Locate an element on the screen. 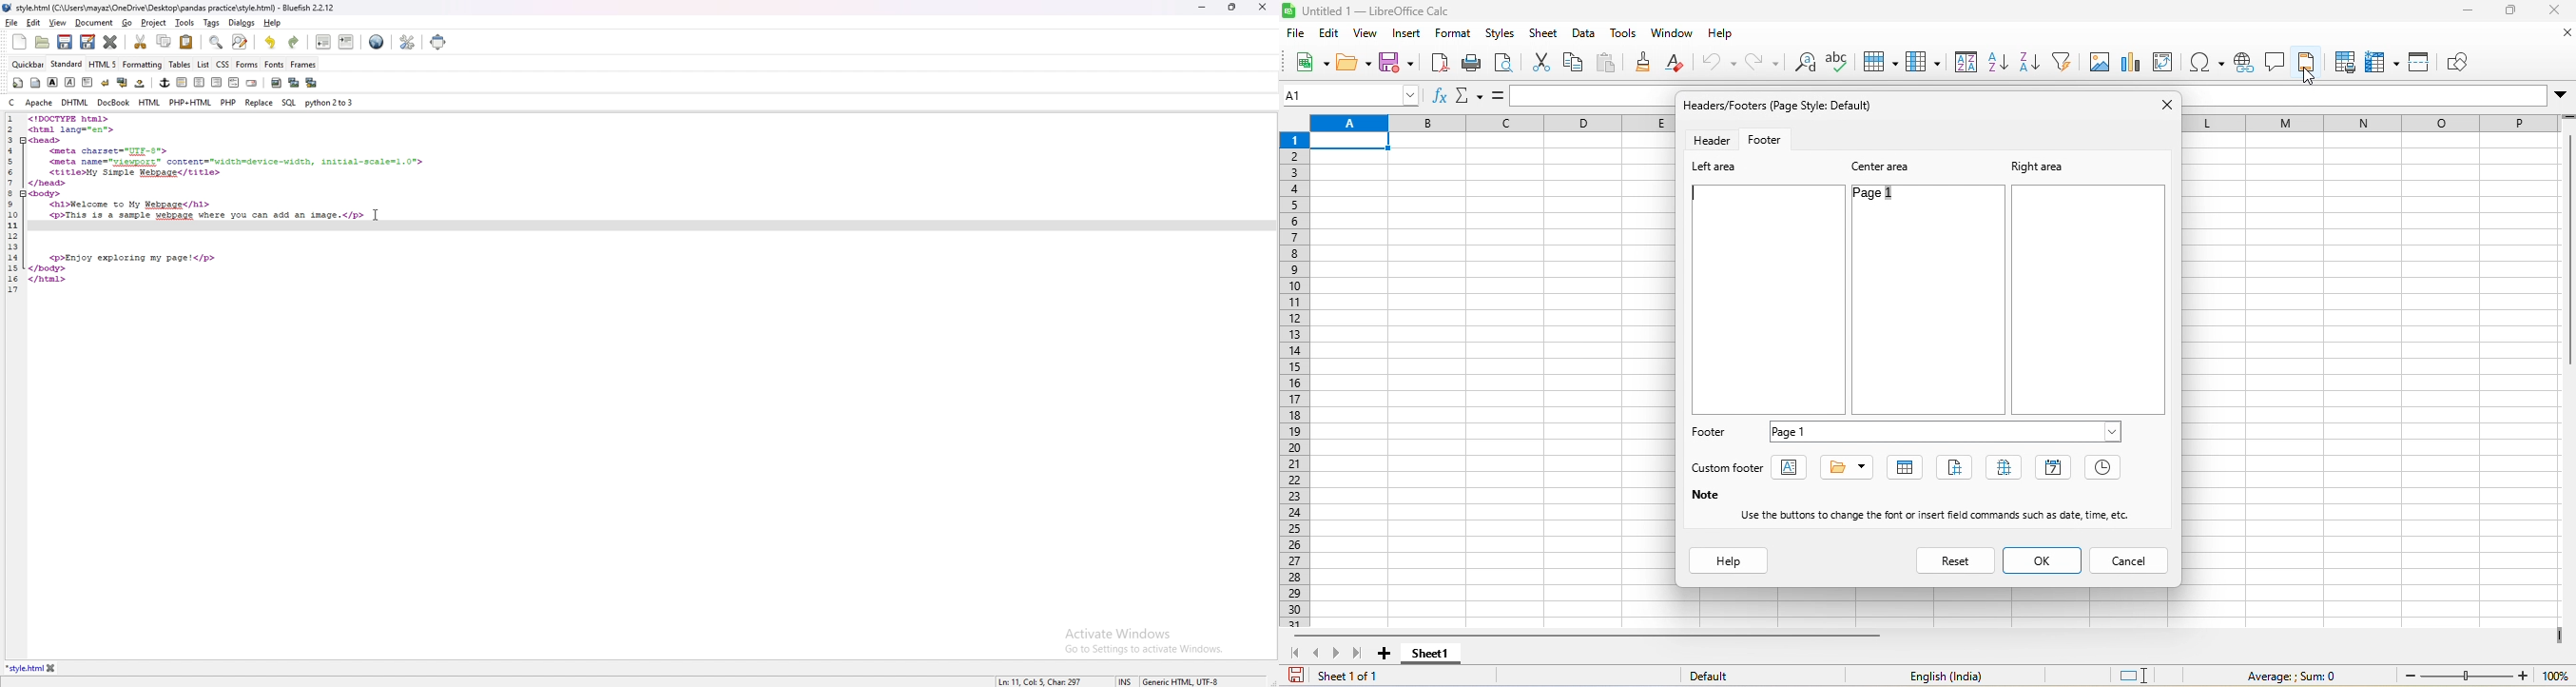  sort is located at coordinates (1966, 61).